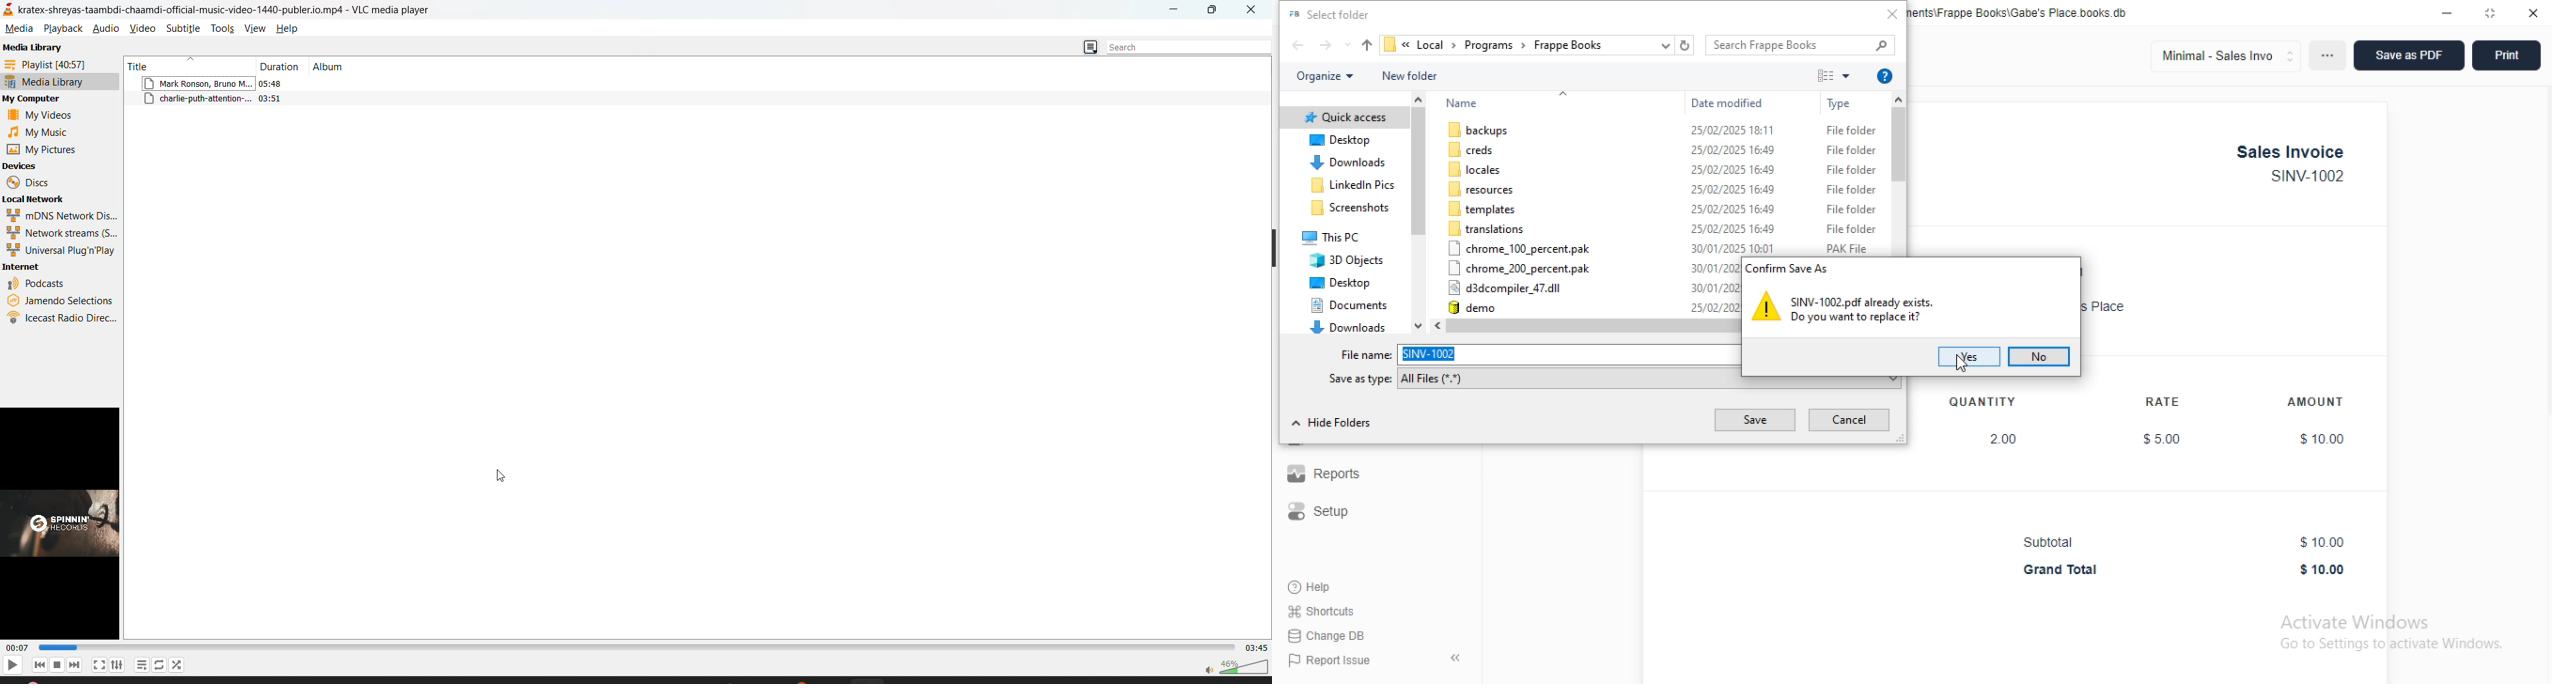 The width and height of the screenshot is (2576, 700). What do you see at coordinates (1863, 301) in the screenshot?
I see `SINV-1002.pdf already exists.` at bounding box center [1863, 301].